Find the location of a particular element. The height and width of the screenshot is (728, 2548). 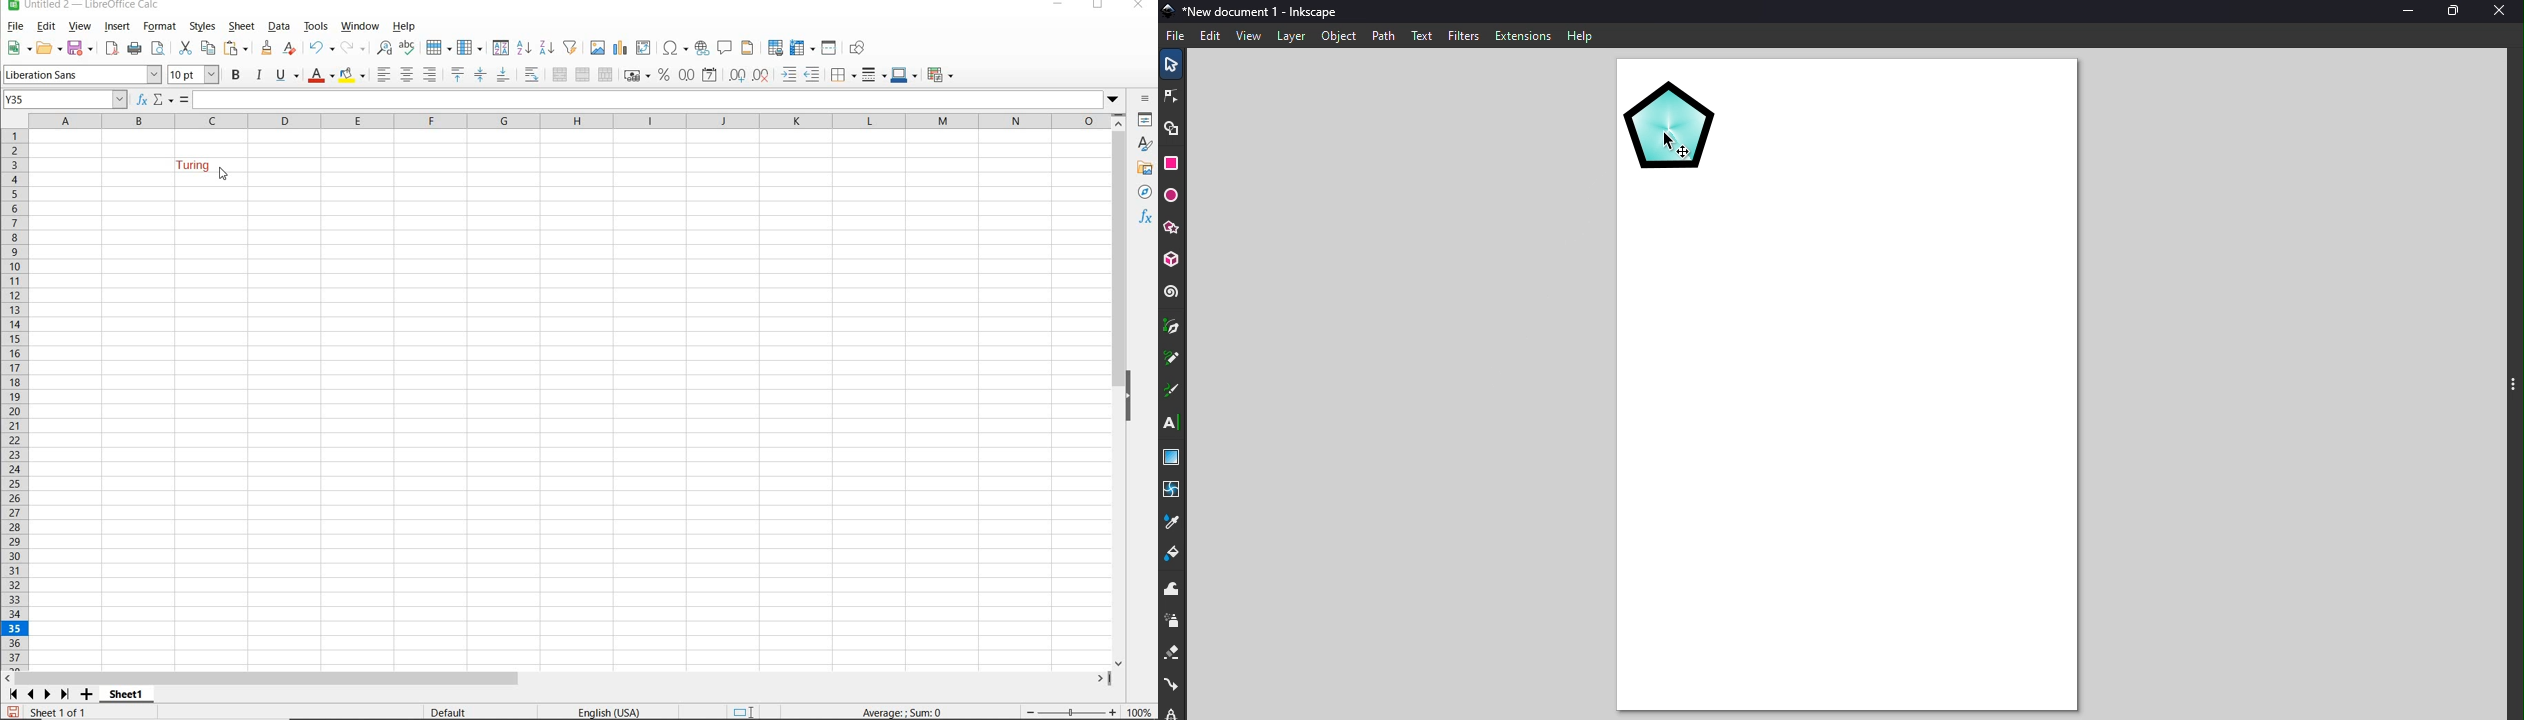

INSERT CHAT is located at coordinates (621, 47).